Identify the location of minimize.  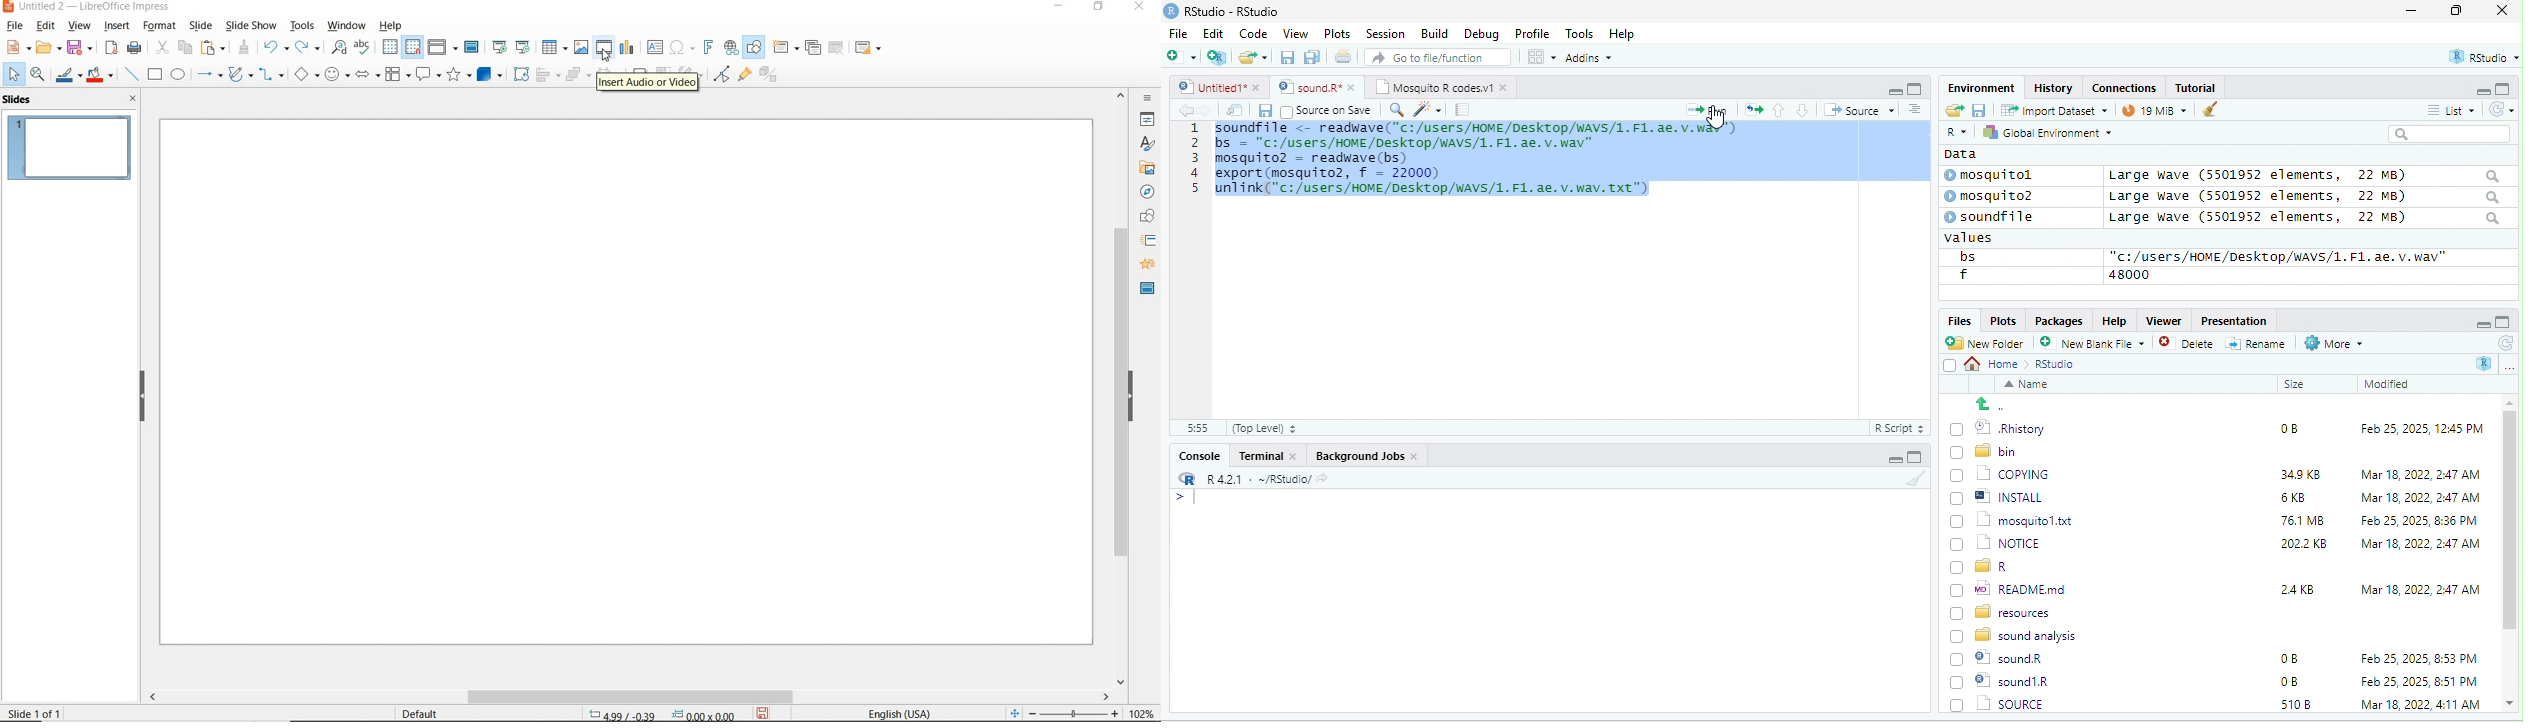
(2411, 12).